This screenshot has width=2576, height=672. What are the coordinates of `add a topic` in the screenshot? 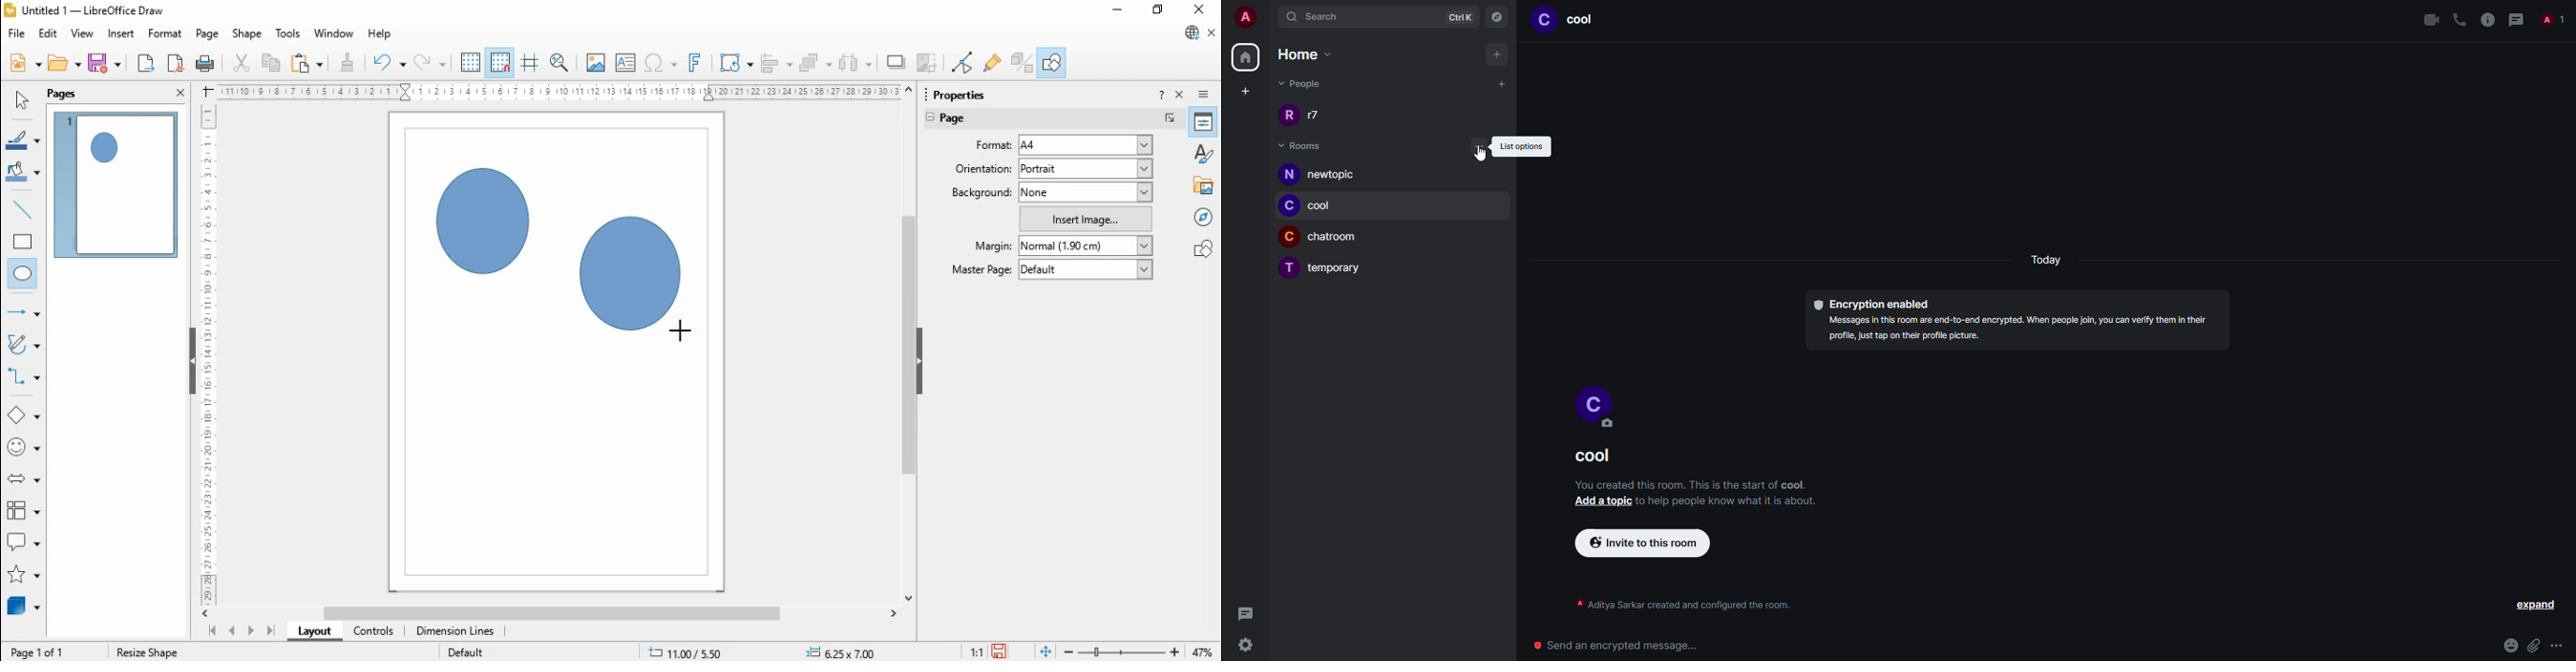 It's located at (1603, 501).